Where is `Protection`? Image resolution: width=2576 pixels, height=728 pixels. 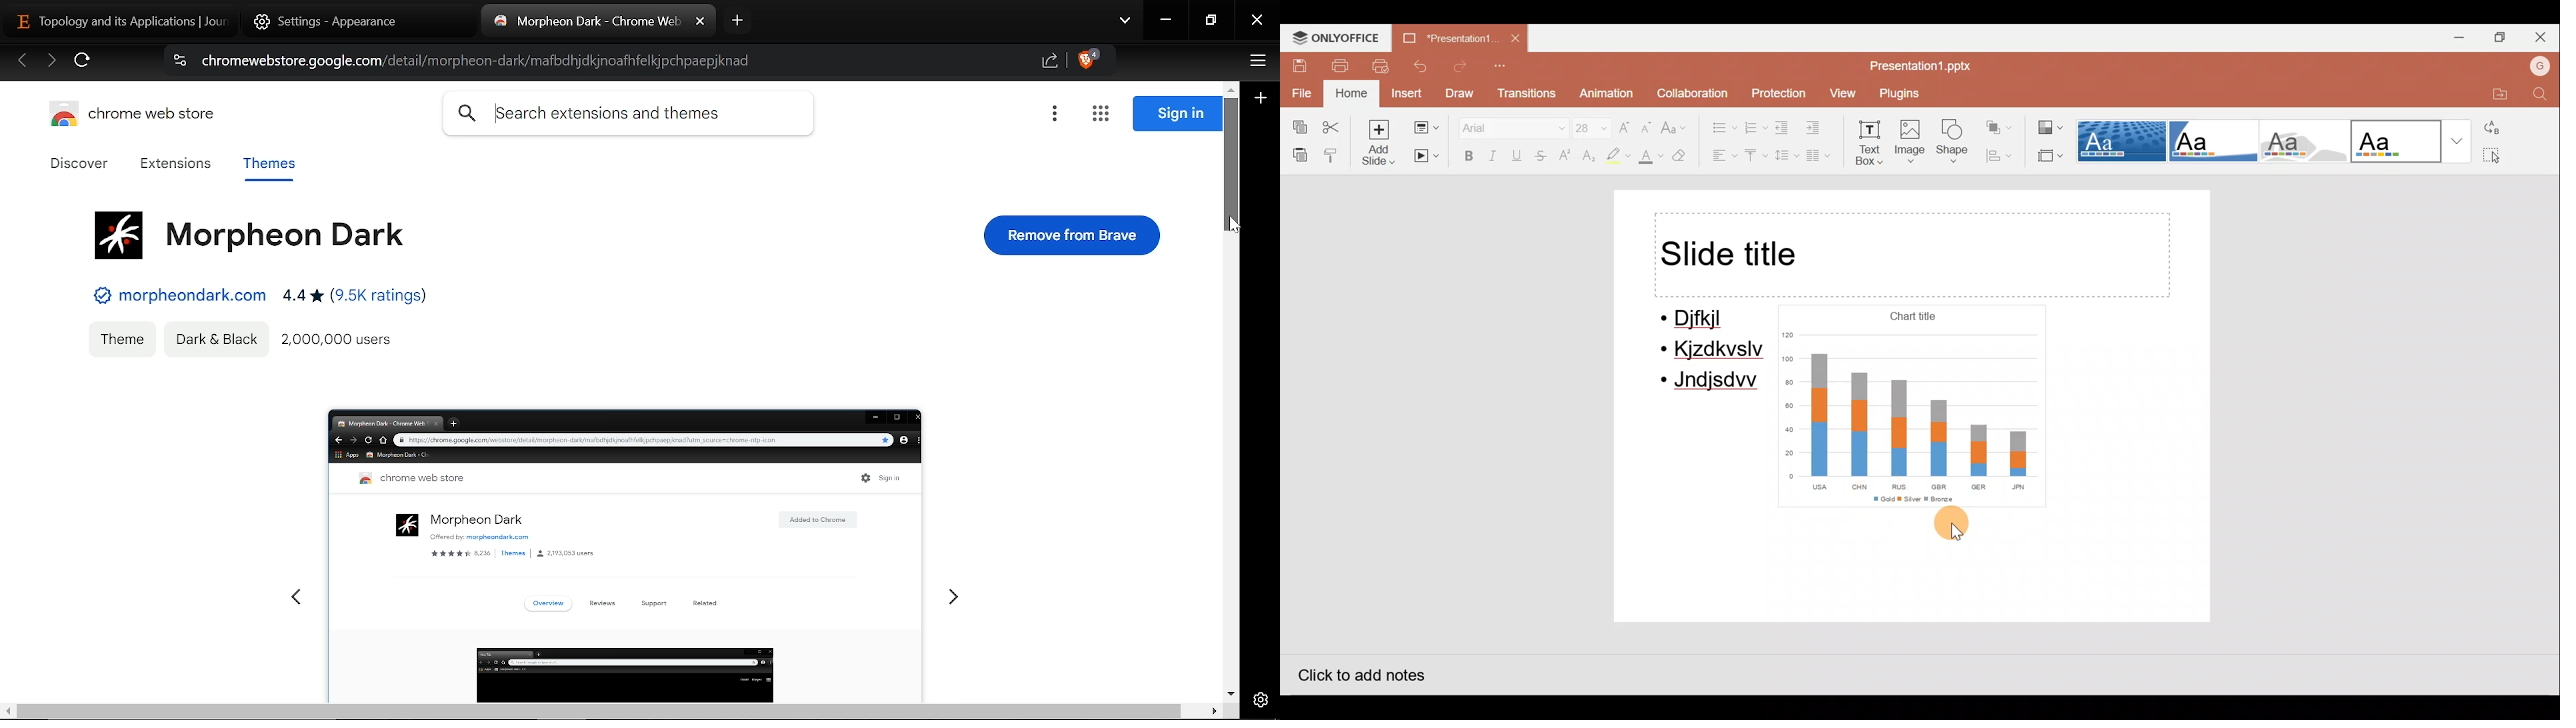 Protection is located at coordinates (1776, 89).